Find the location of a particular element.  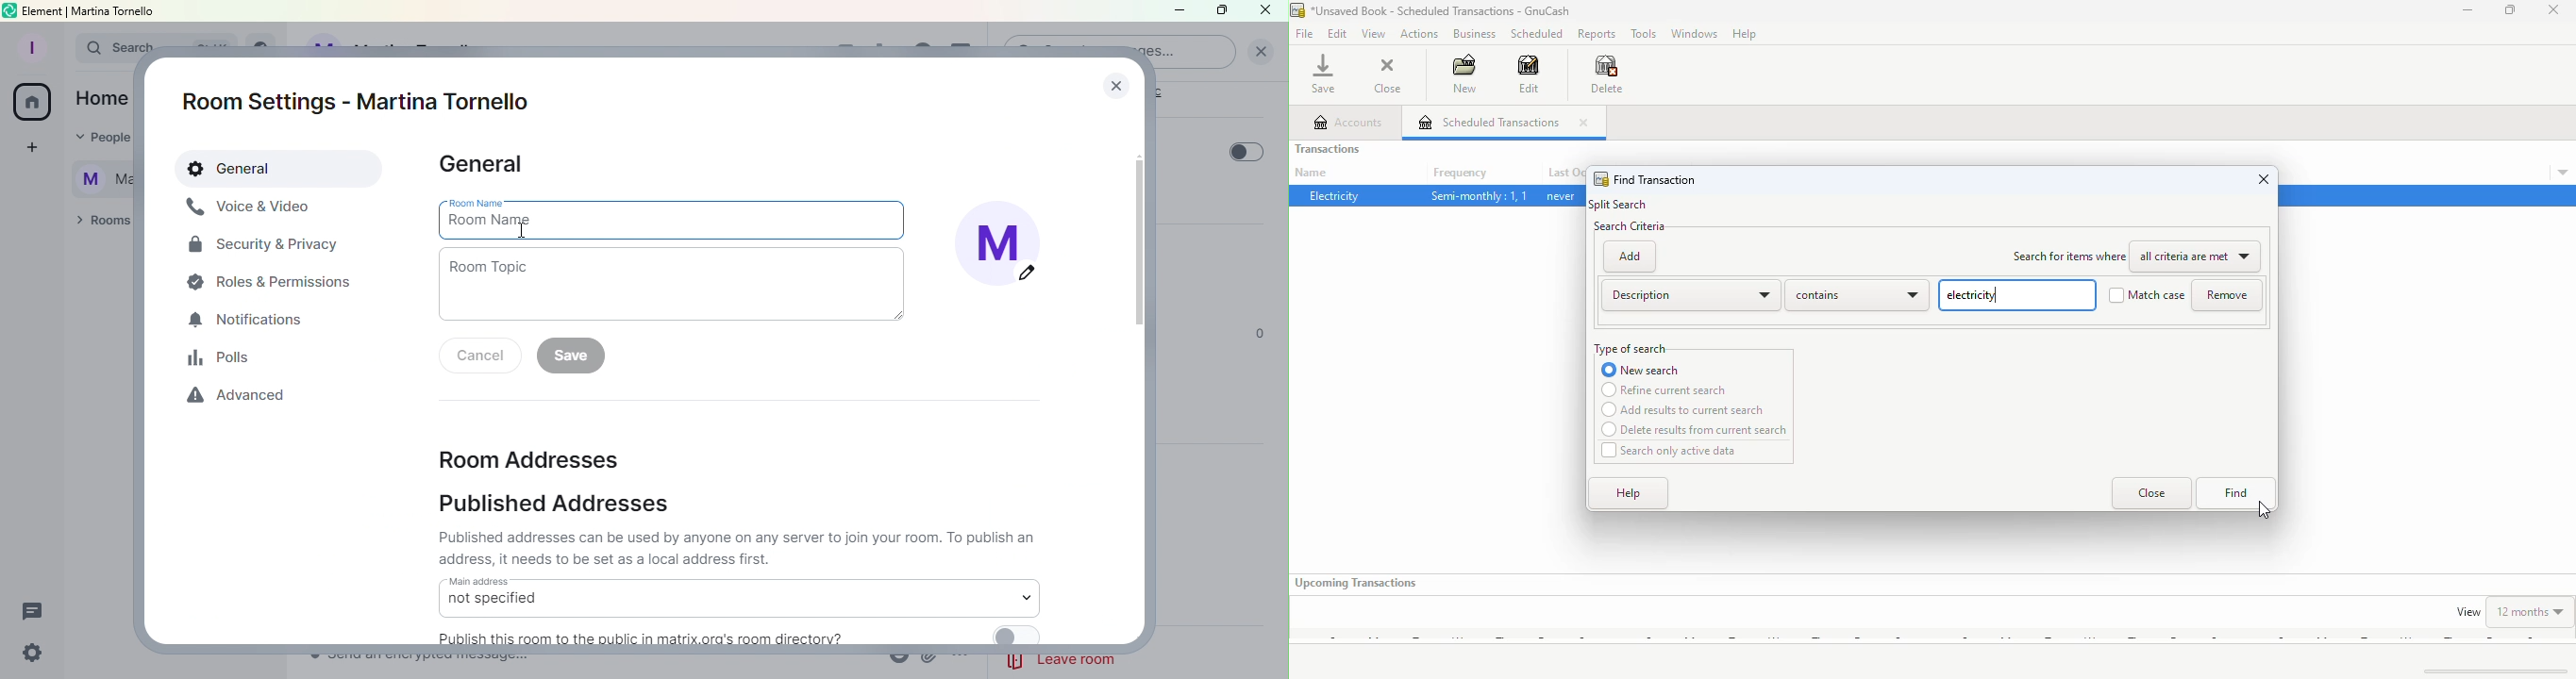

help is located at coordinates (1630, 494).